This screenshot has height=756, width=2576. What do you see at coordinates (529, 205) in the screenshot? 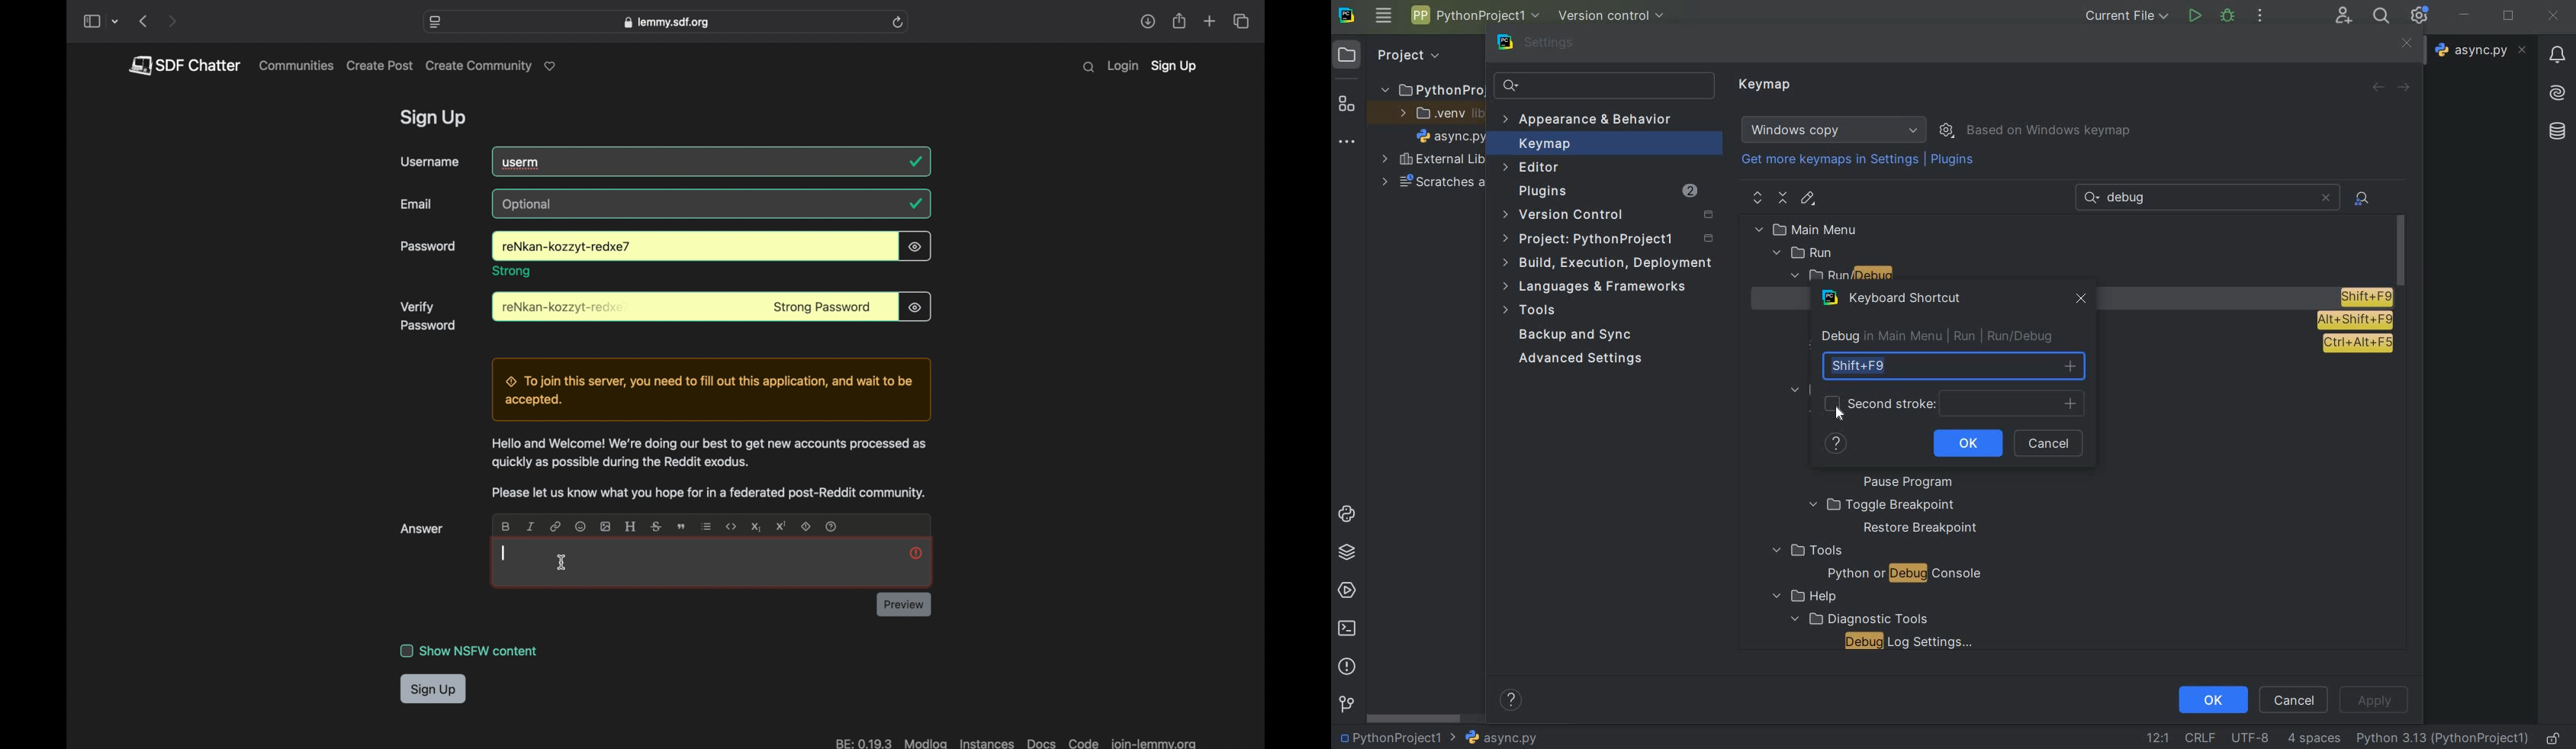
I see `optional` at bounding box center [529, 205].